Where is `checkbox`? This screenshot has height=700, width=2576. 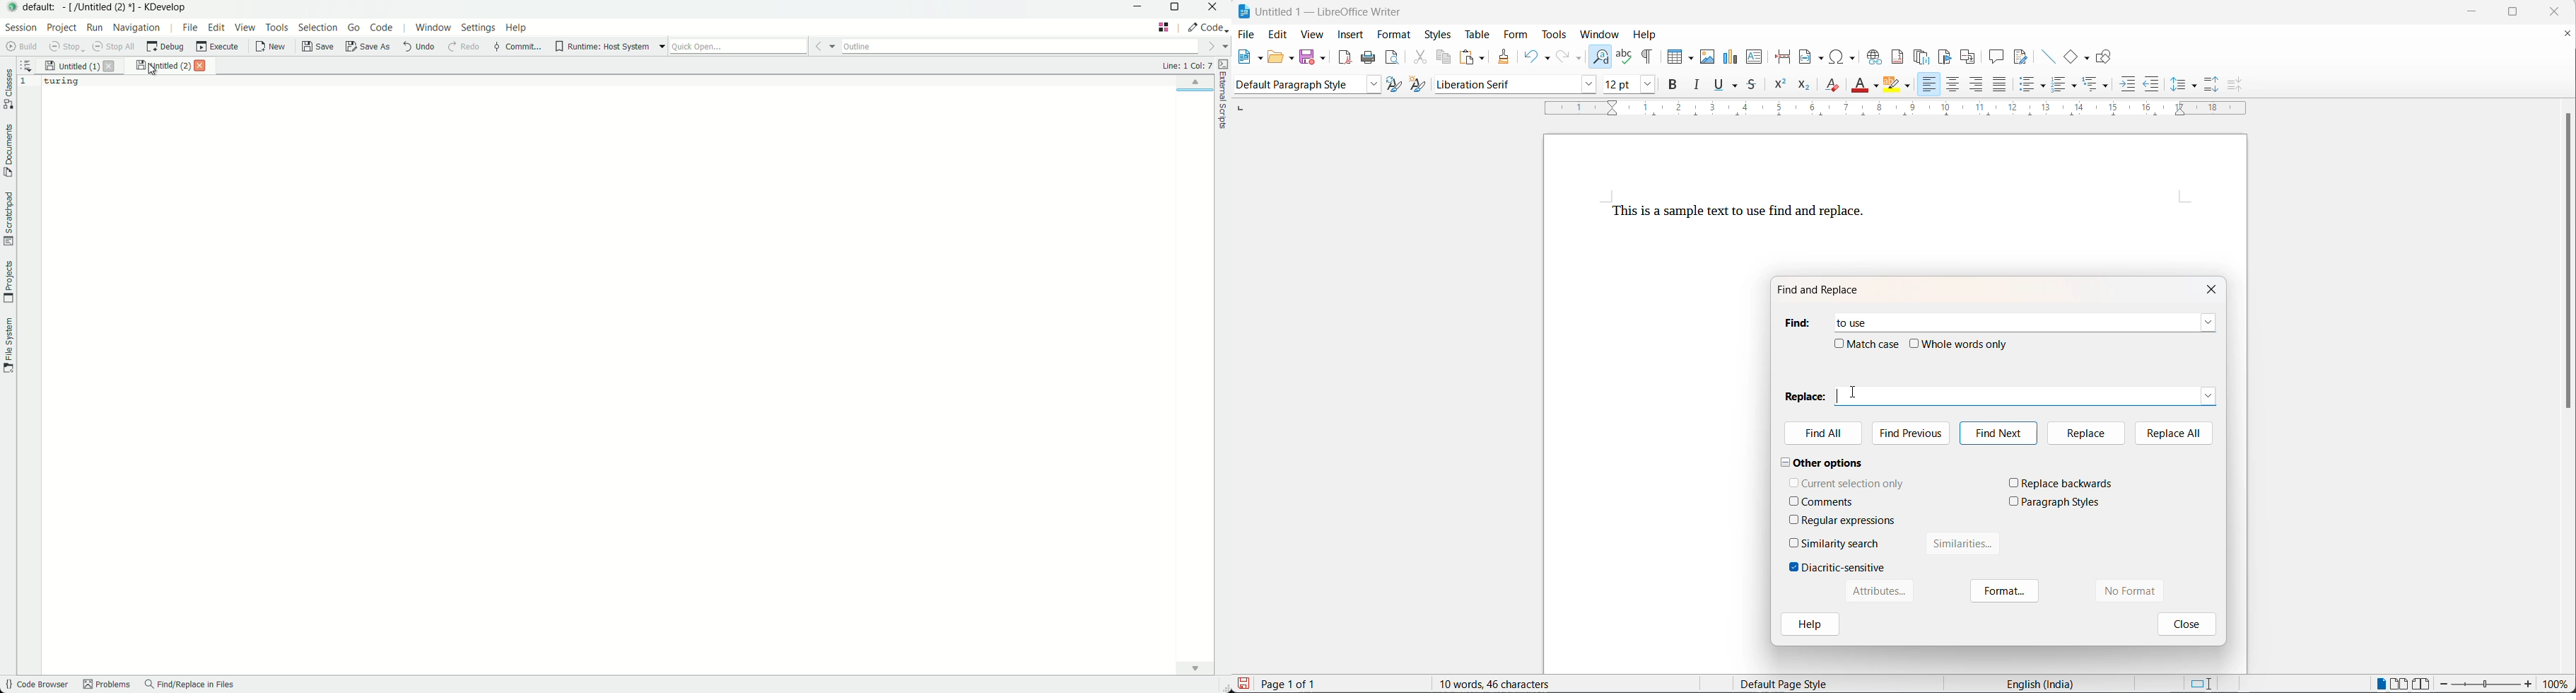
checkbox is located at coordinates (1794, 501).